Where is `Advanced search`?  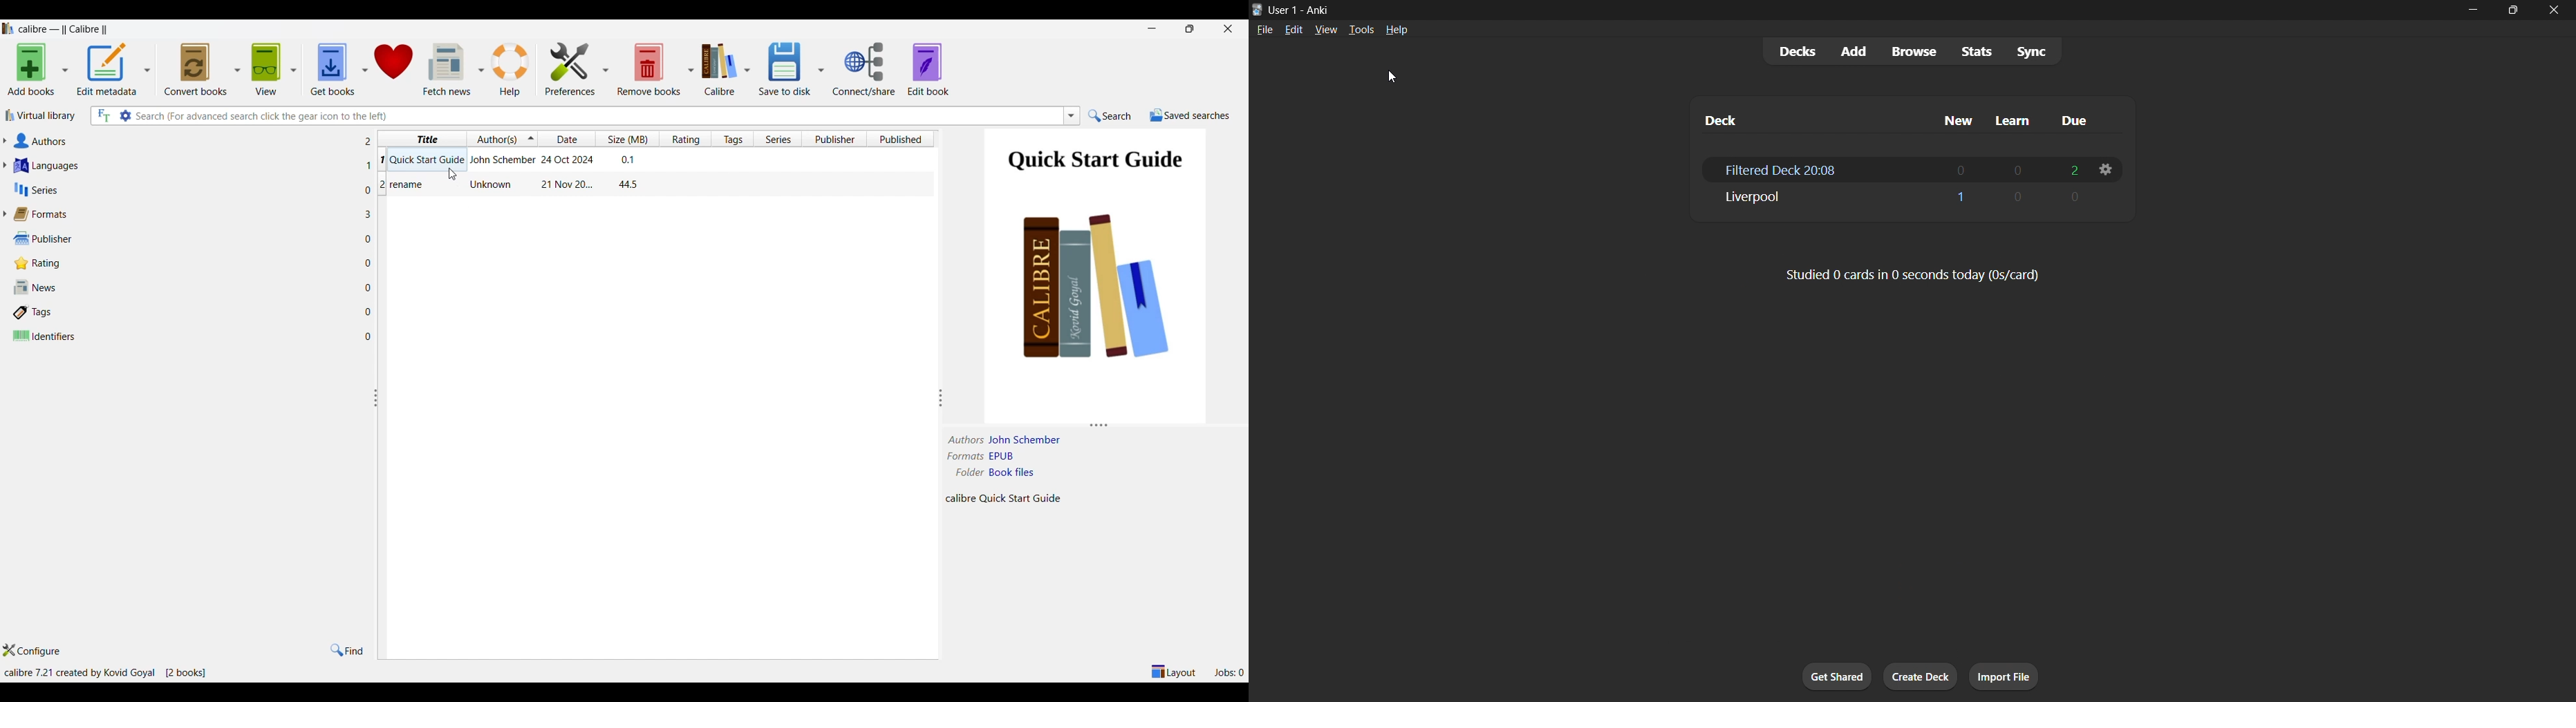
Advanced search is located at coordinates (124, 115).